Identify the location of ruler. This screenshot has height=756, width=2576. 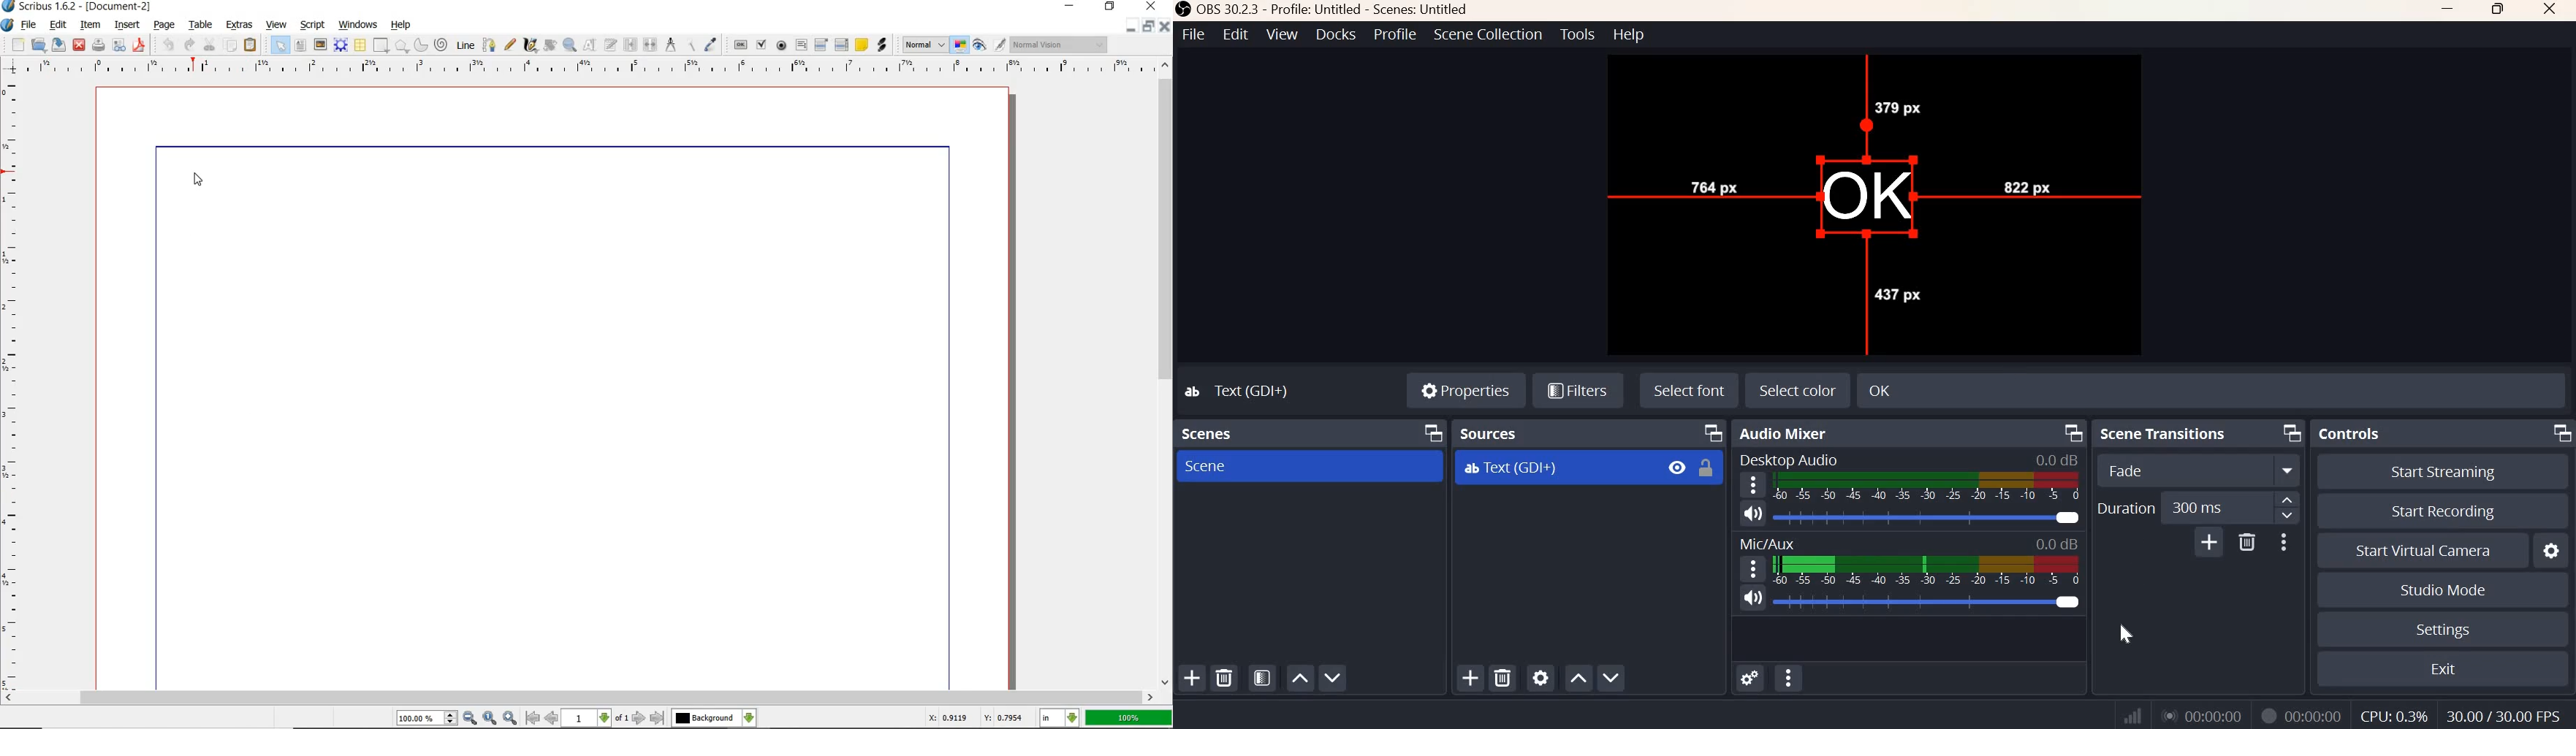
(595, 68).